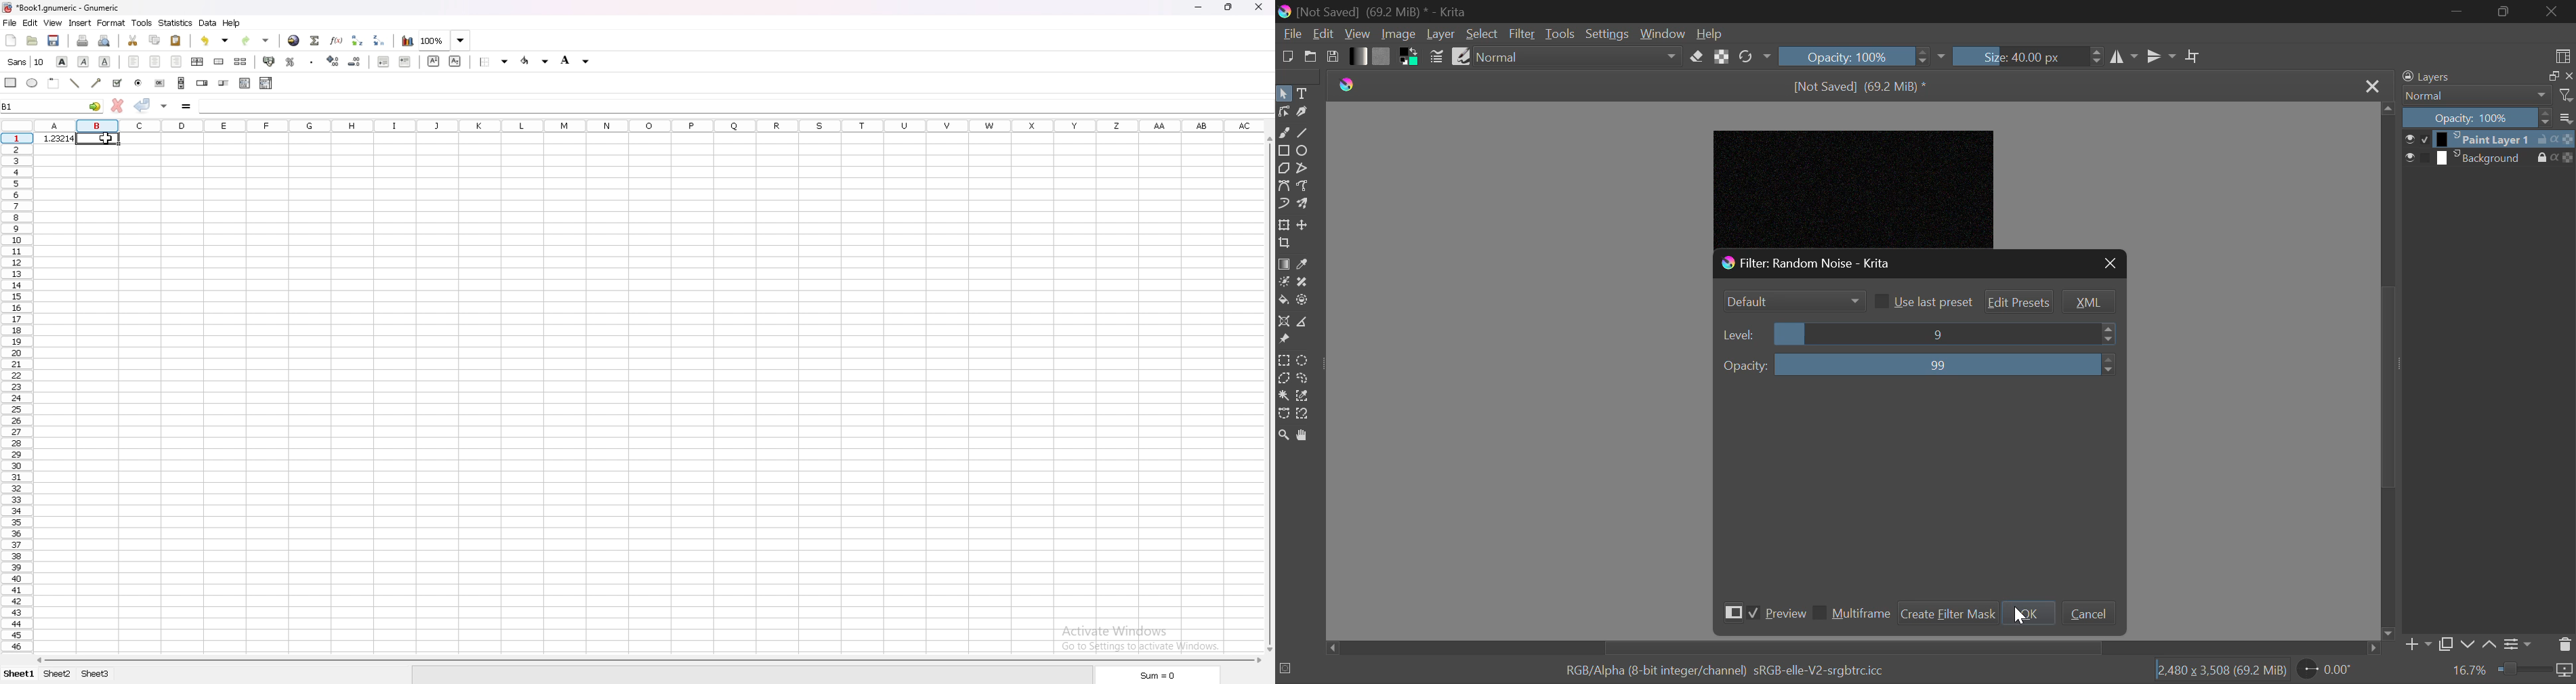  Describe the element at coordinates (355, 61) in the screenshot. I see `decrease decimals` at that location.